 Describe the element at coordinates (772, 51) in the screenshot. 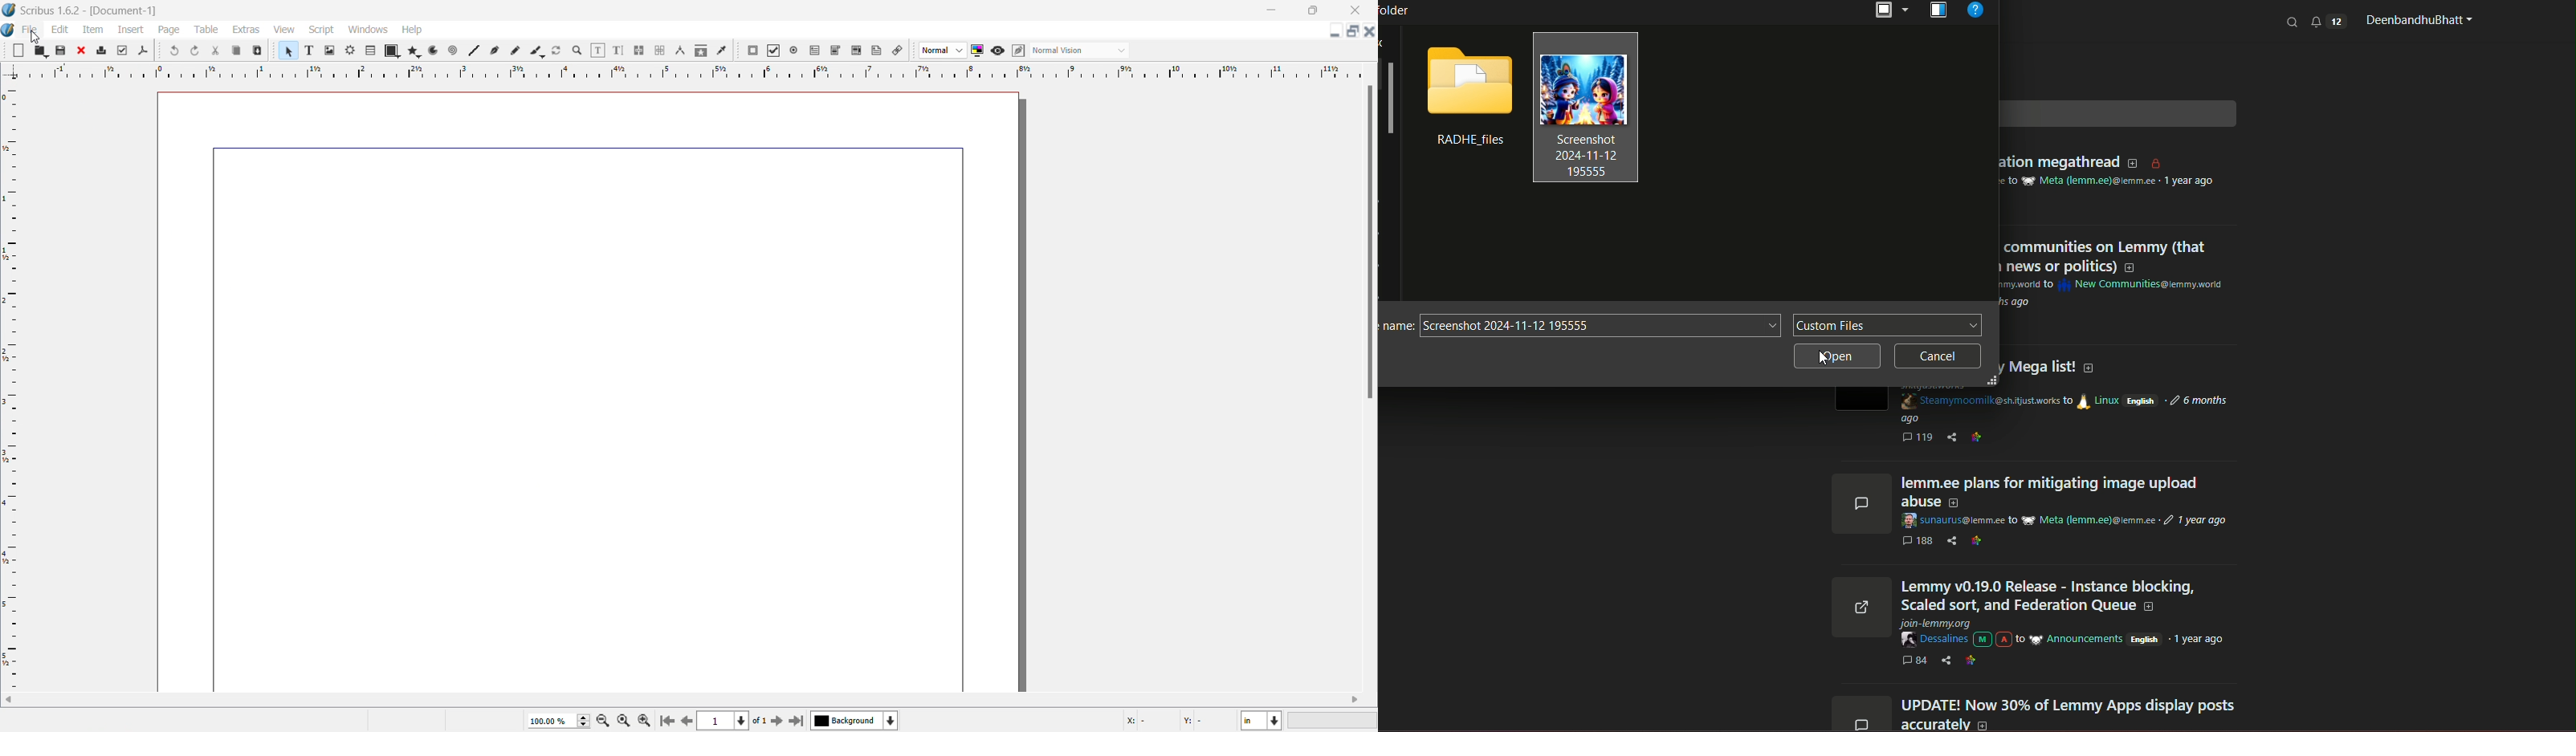

I see `icon` at that location.